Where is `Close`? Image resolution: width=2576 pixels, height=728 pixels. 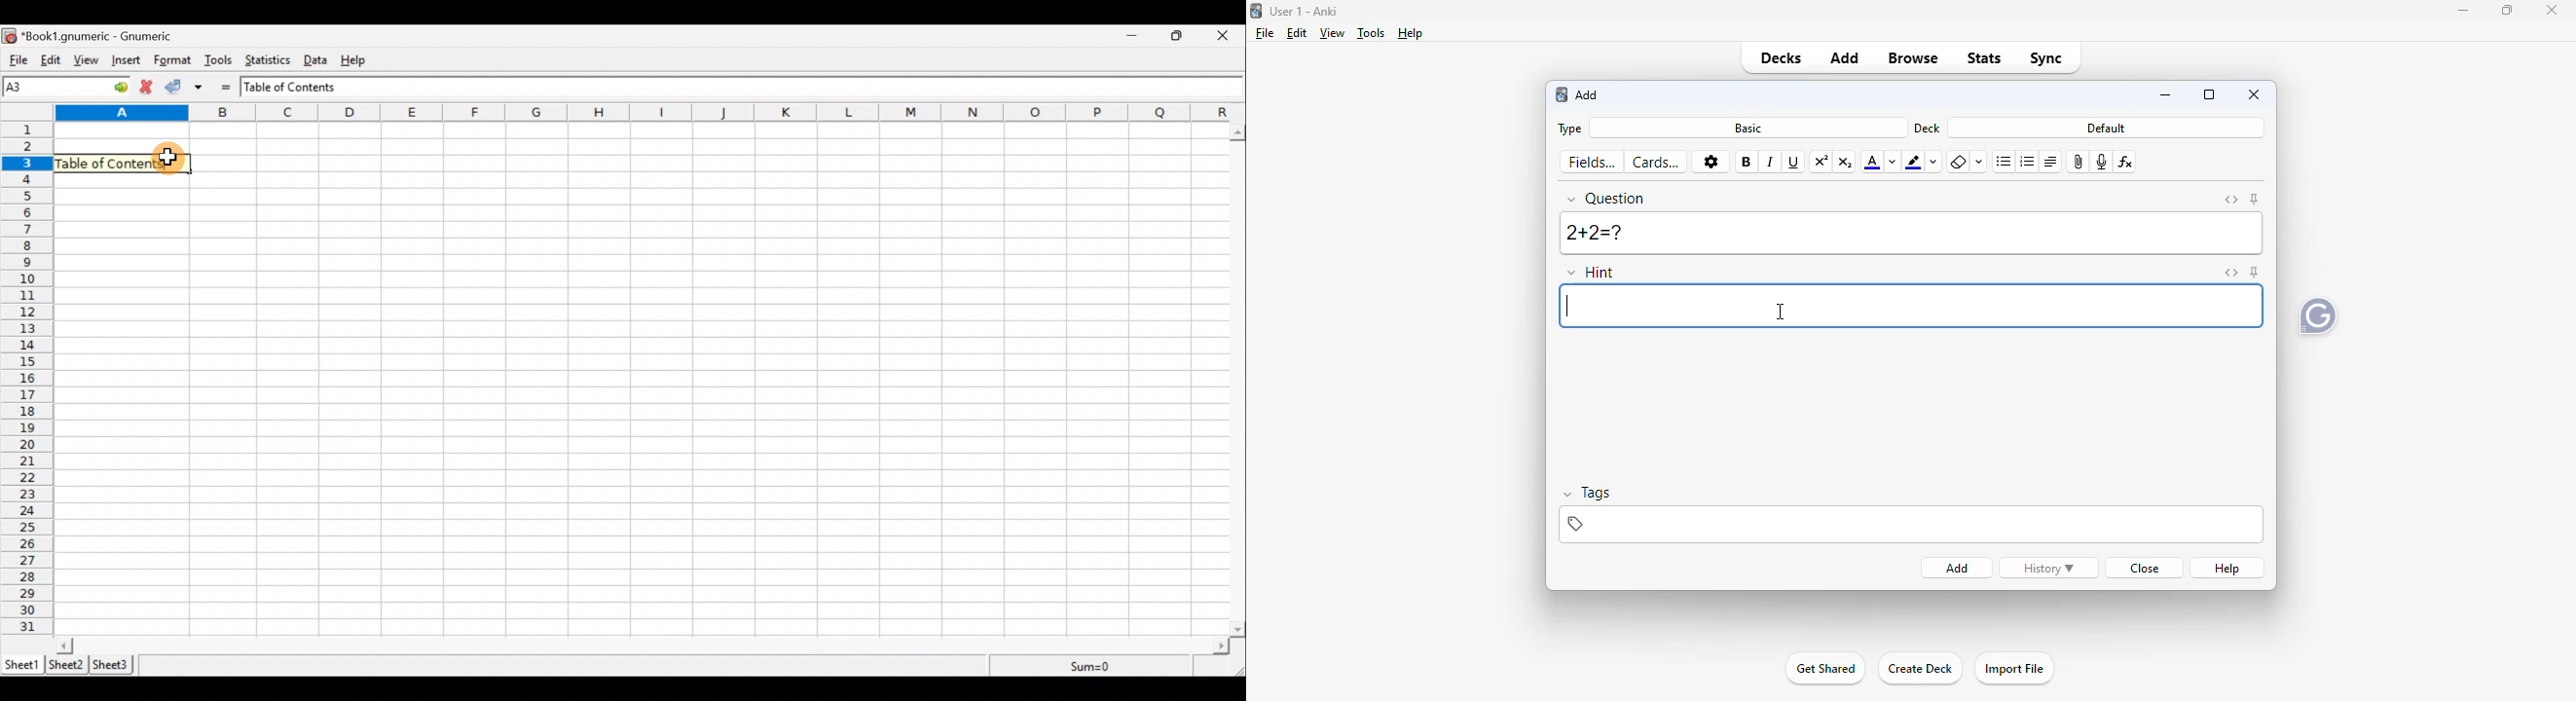 Close is located at coordinates (2549, 14).